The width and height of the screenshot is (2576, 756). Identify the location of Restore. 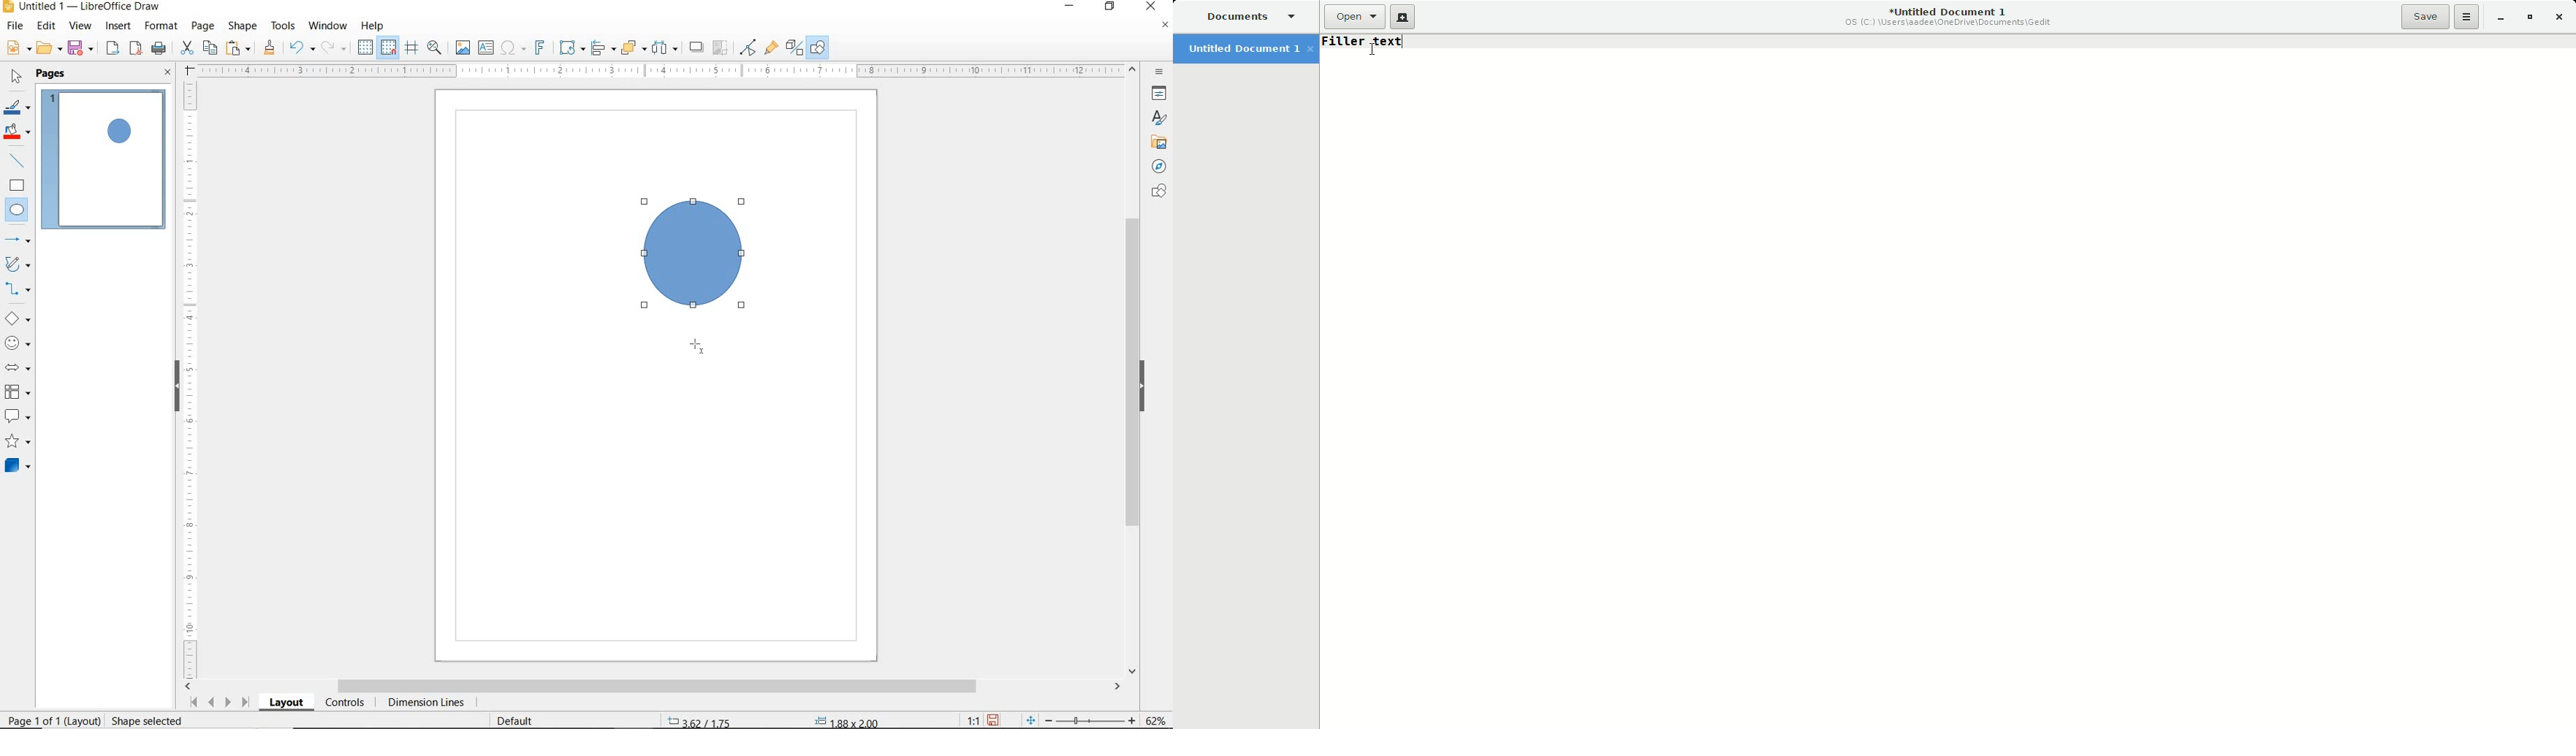
(2529, 18).